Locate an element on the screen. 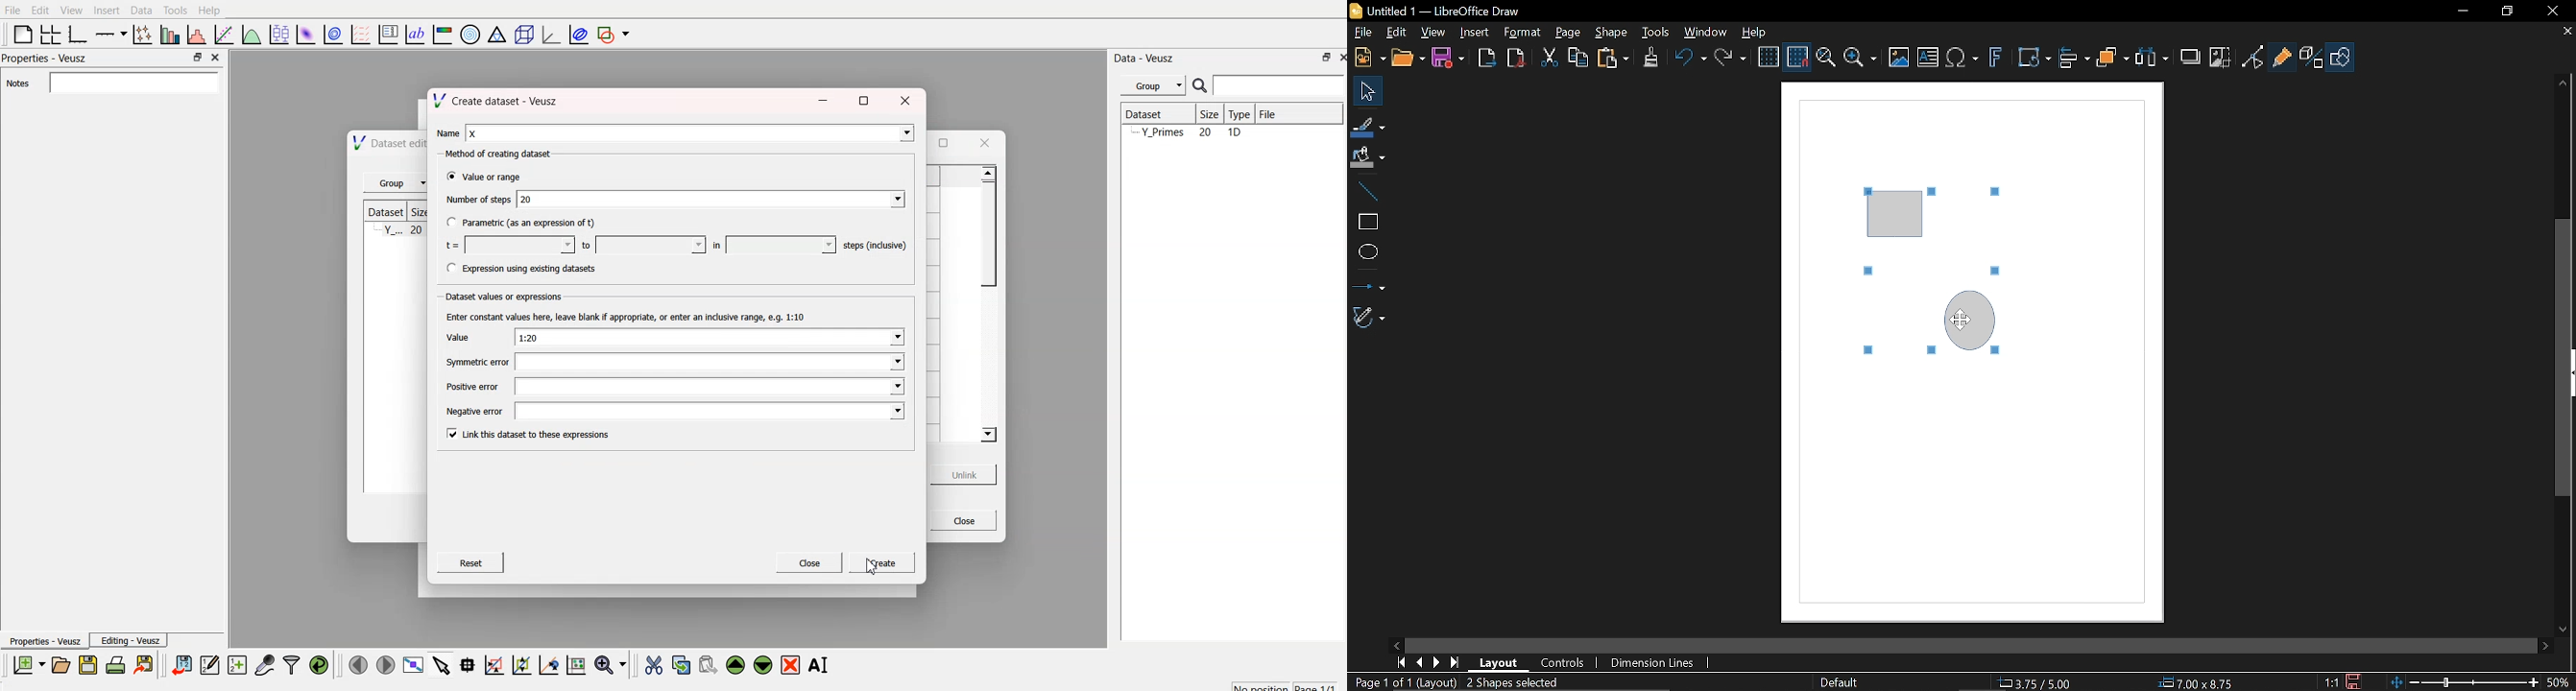 The image size is (2576, 700). Current zoom is located at coordinates (2563, 683).